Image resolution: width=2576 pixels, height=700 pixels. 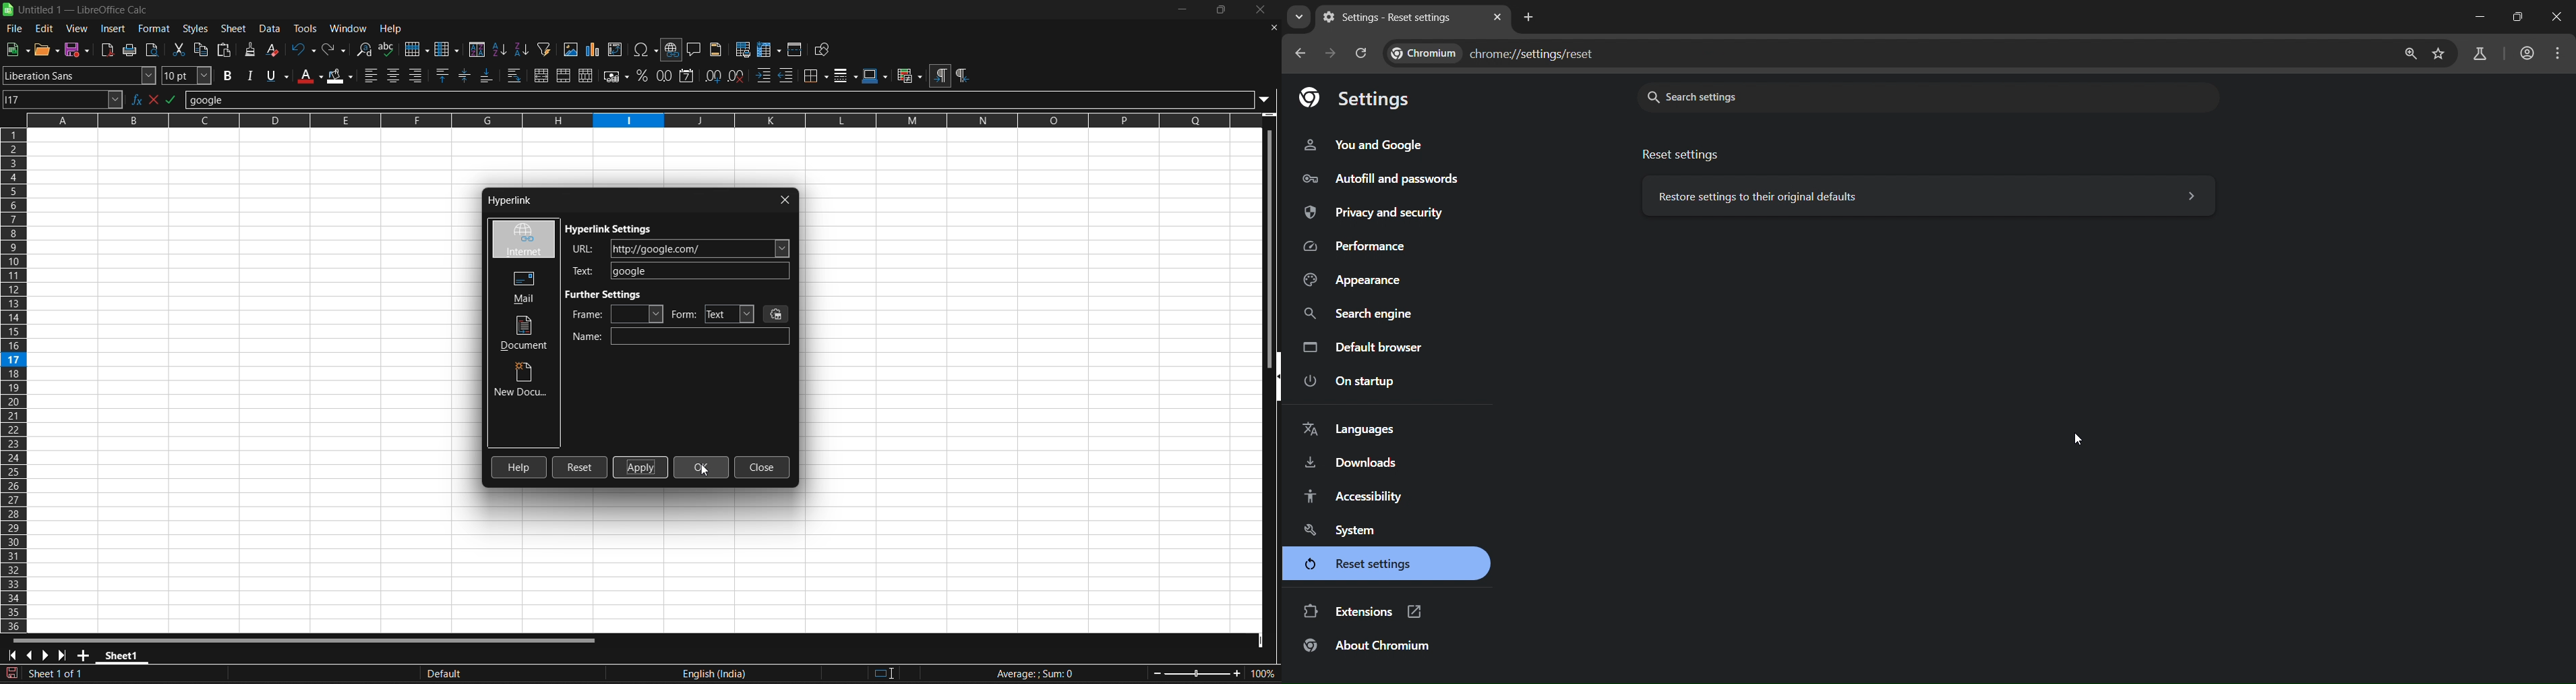 I want to click on styles, so click(x=196, y=29).